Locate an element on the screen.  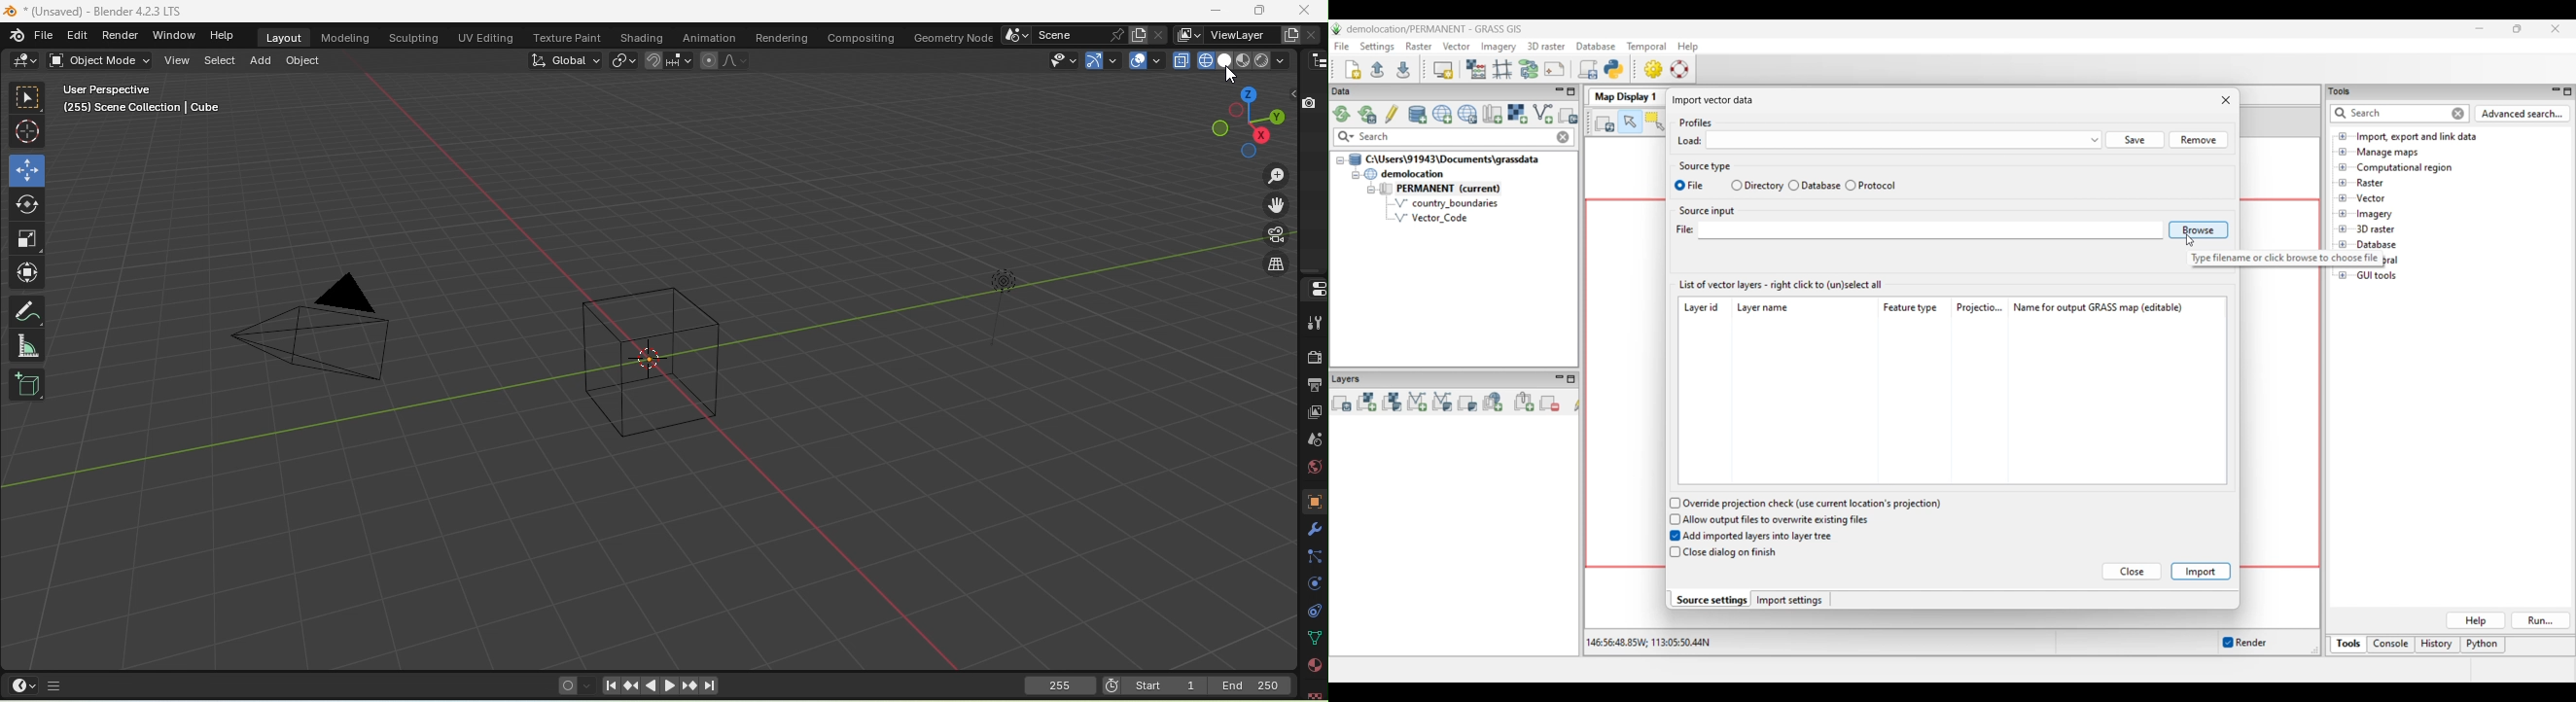
Jump to previous/next keyframe is located at coordinates (688, 685).